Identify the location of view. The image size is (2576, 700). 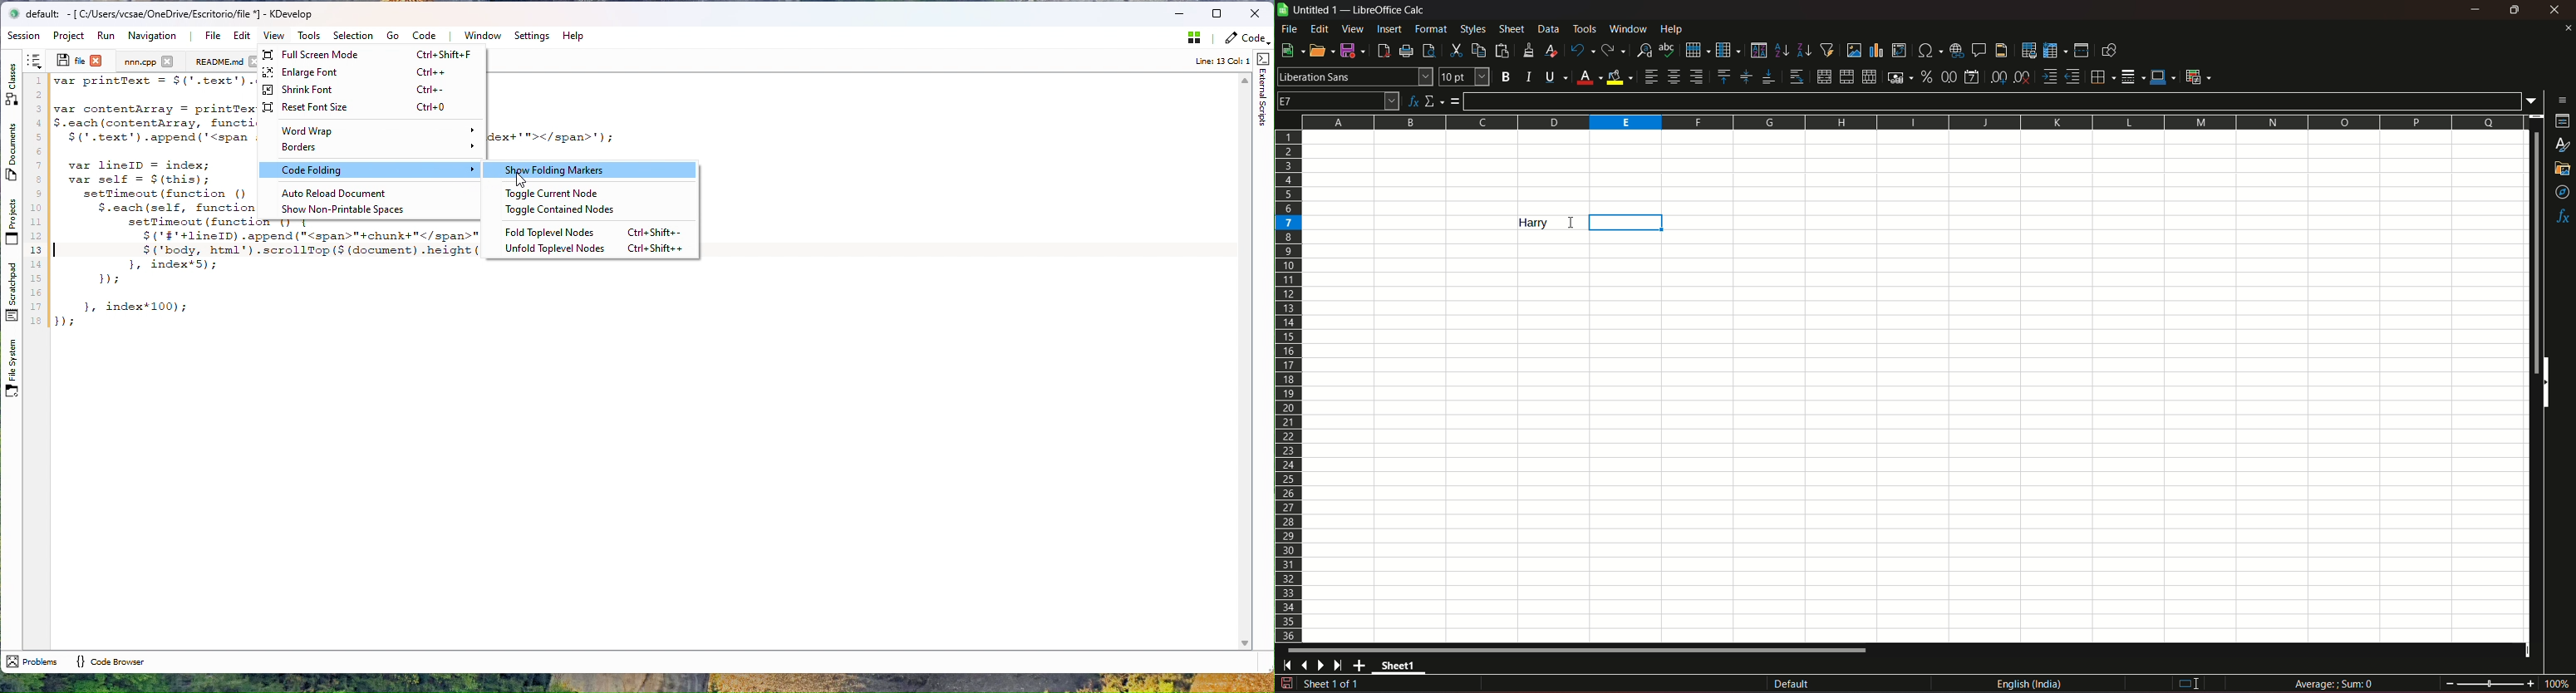
(1353, 29).